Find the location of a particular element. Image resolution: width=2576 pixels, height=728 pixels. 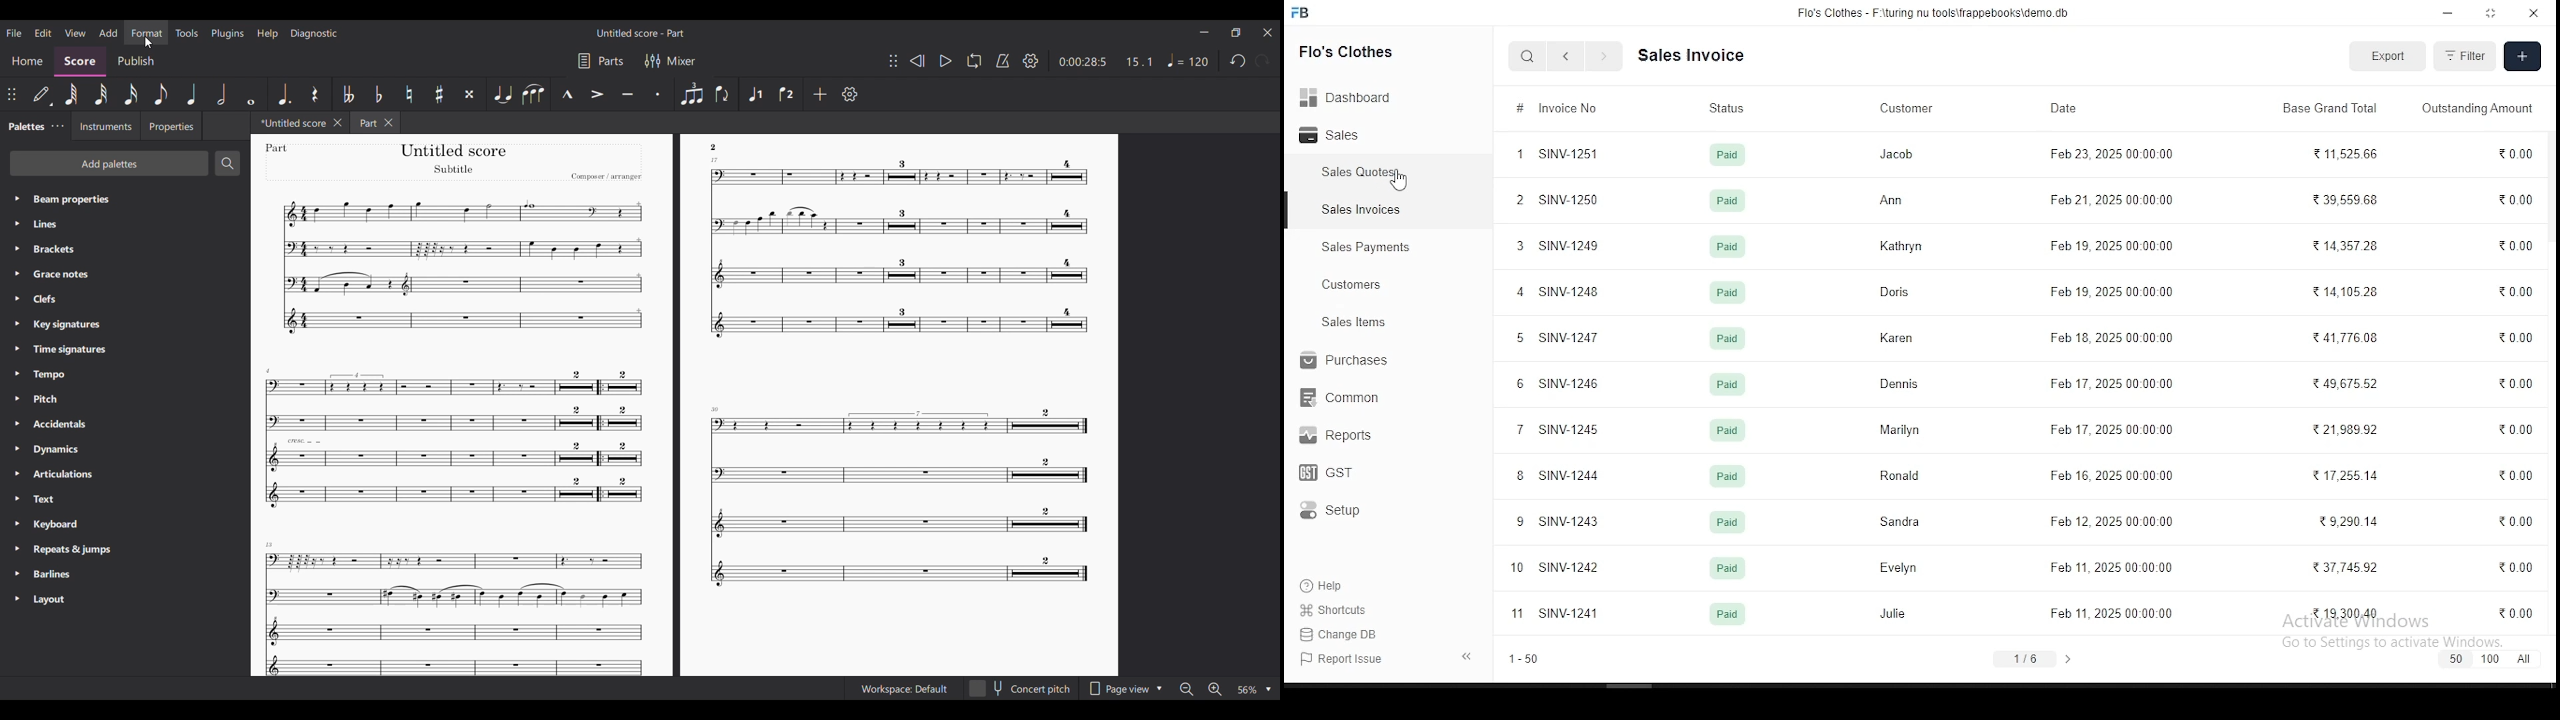

jun 24 is located at coordinates (1726, 387).